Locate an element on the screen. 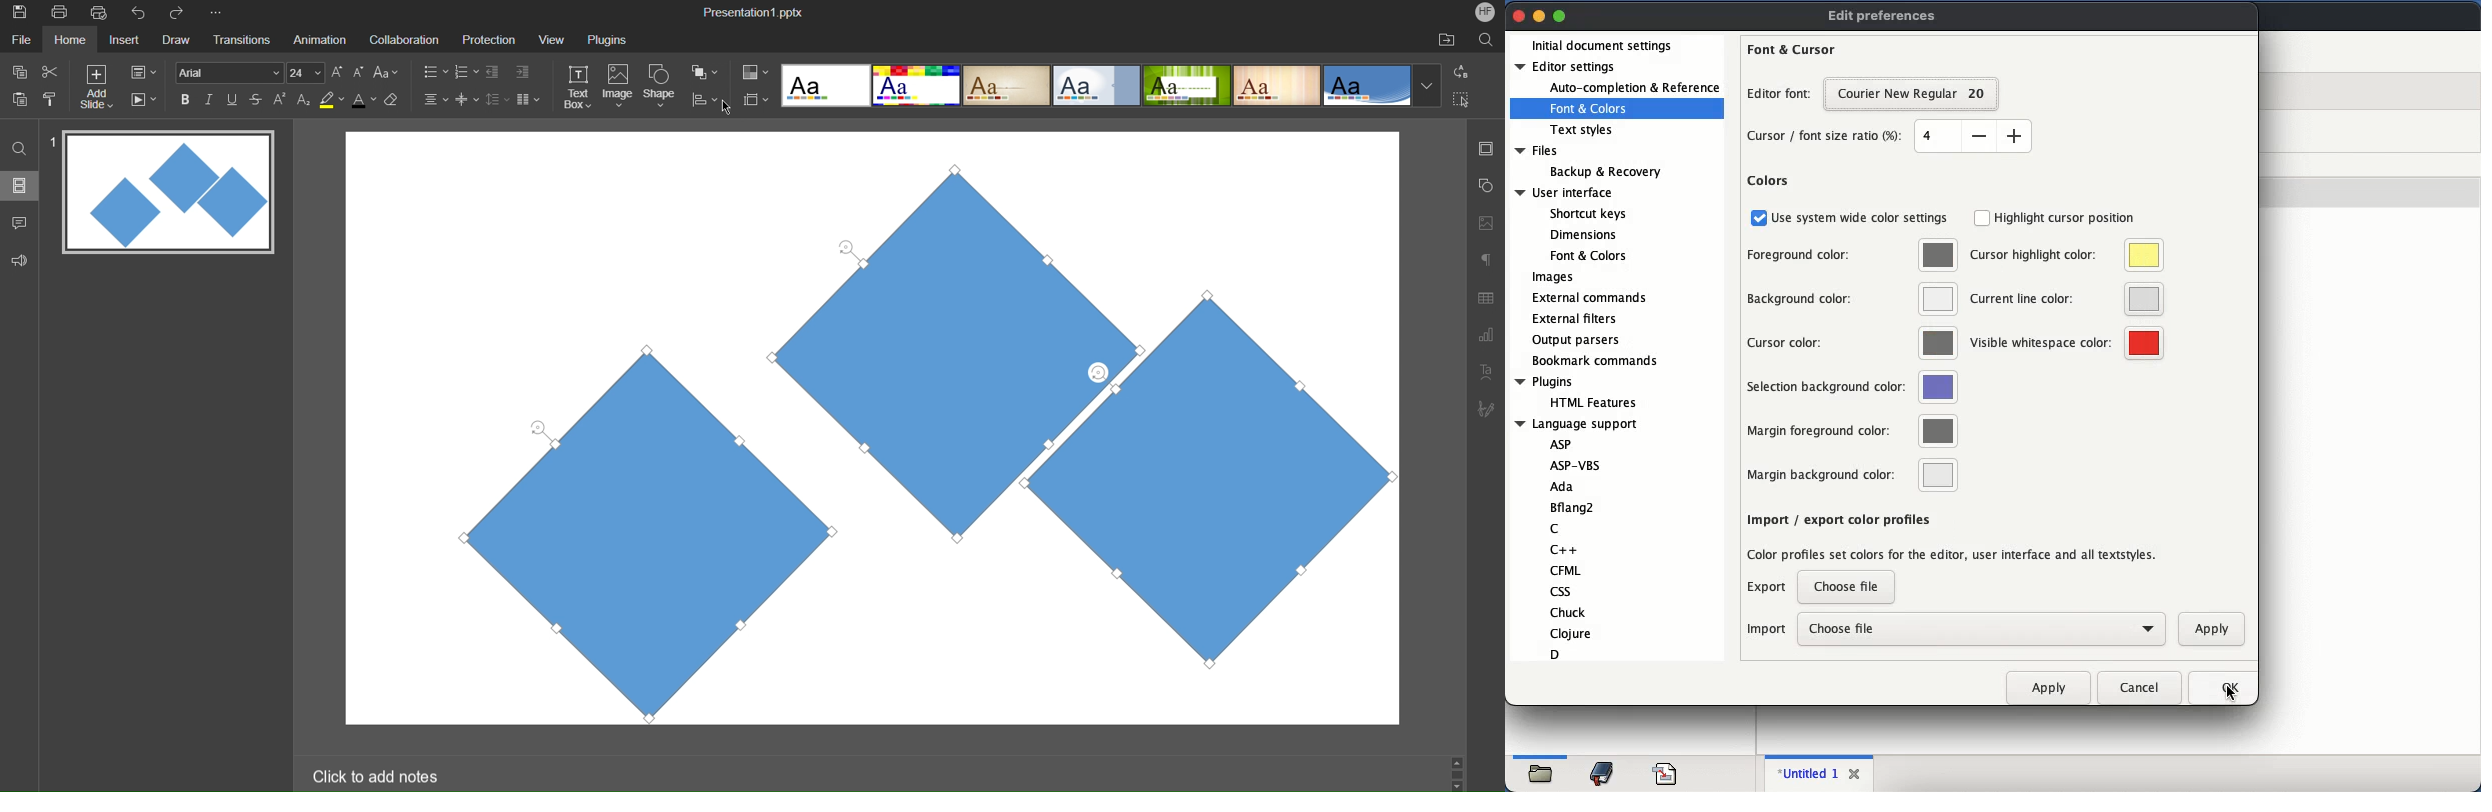 The height and width of the screenshot is (812, 2492). apply is located at coordinates (2050, 687).